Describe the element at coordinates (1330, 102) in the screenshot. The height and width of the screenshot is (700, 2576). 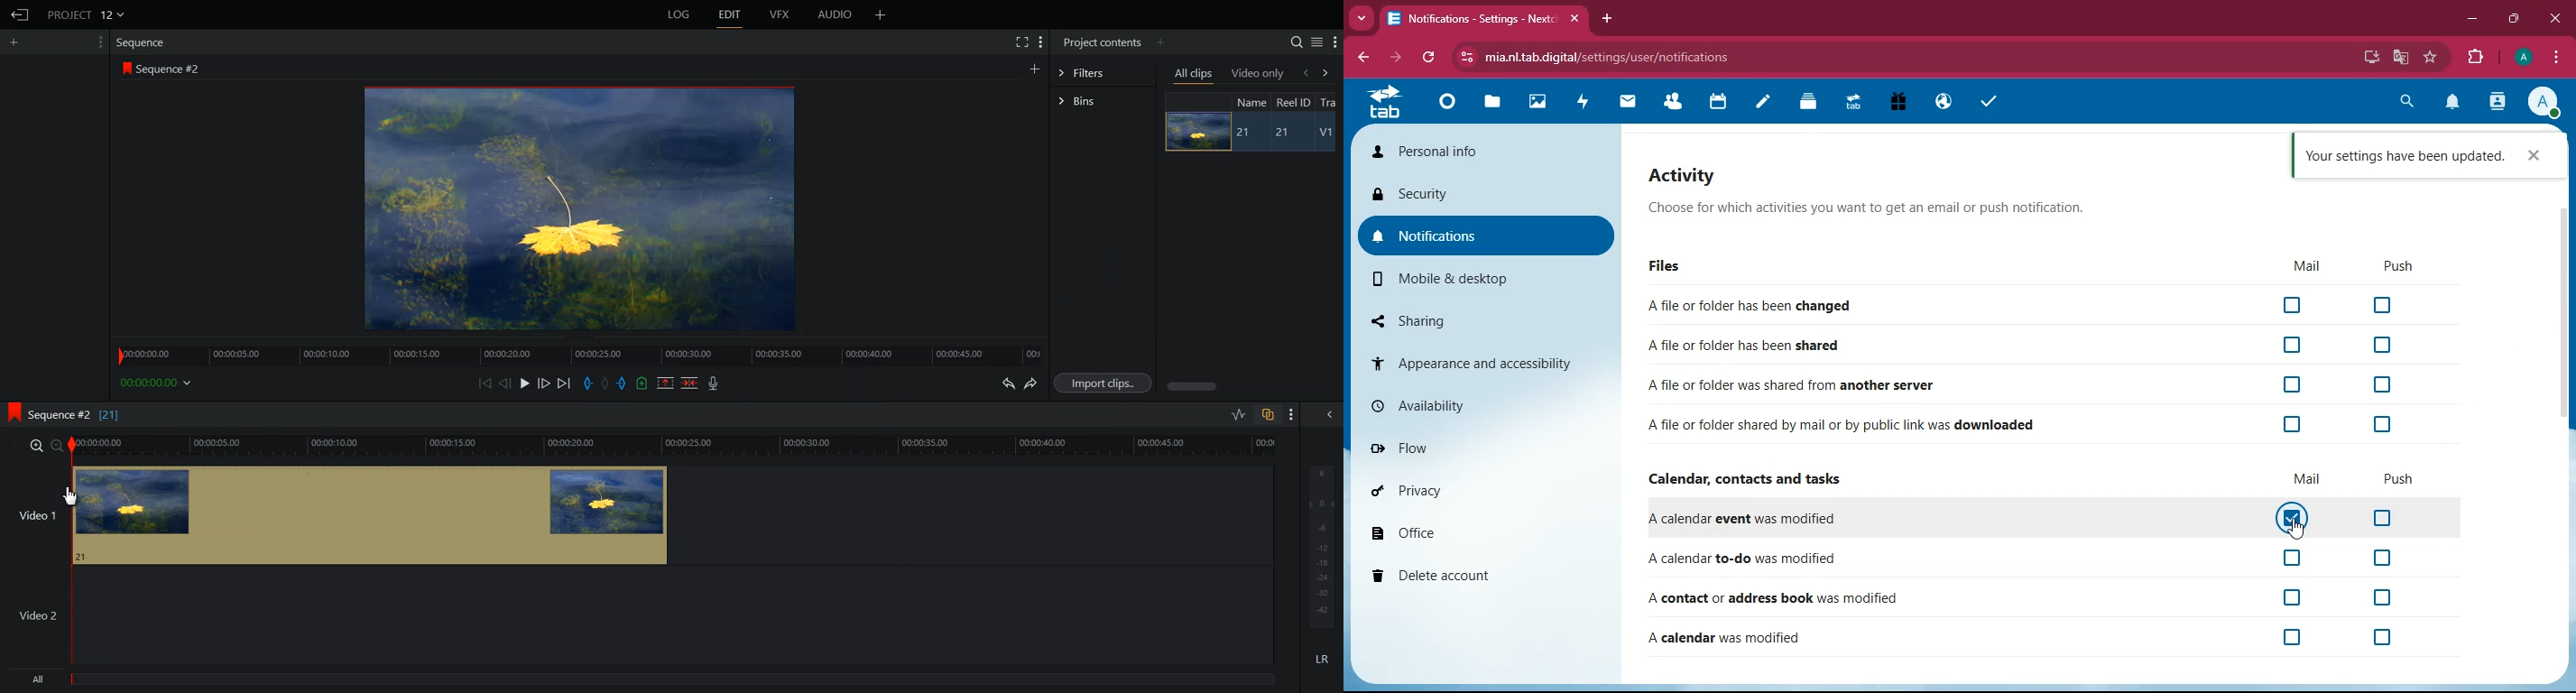
I see `Tra` at that location.